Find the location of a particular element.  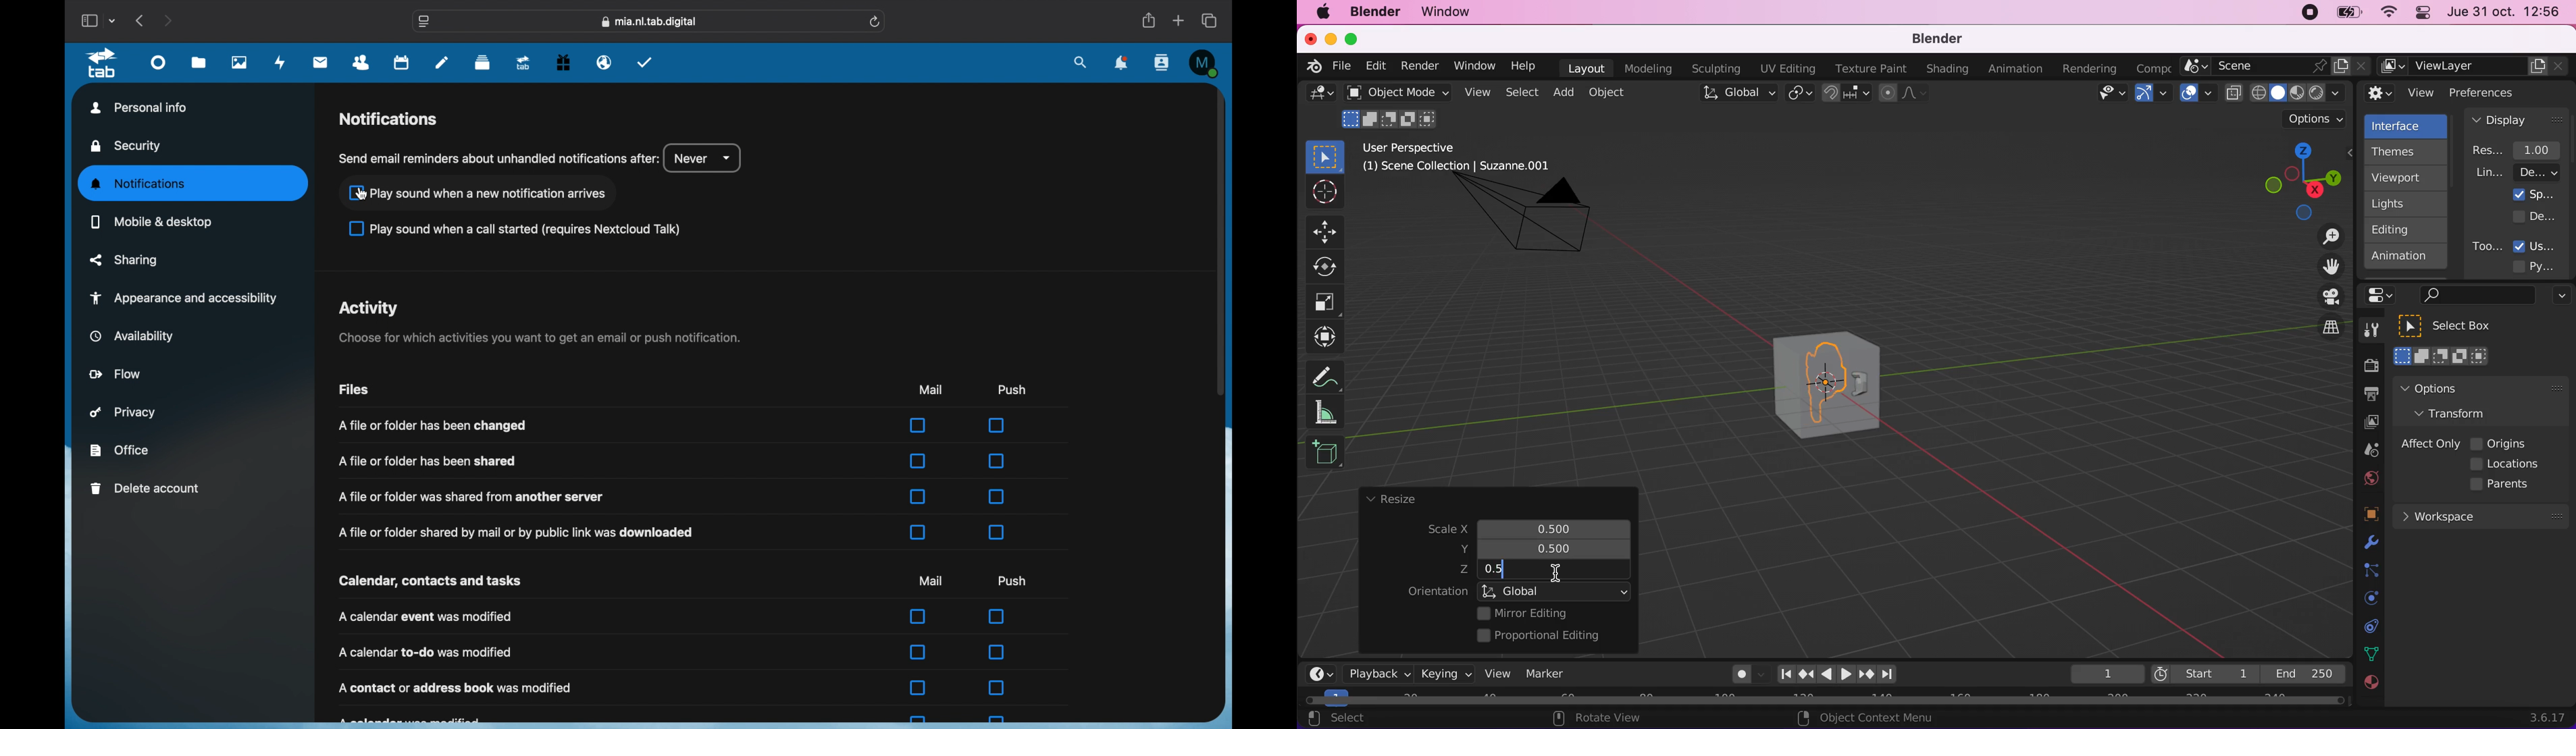

checkbox is located at coordinates (917, 651).